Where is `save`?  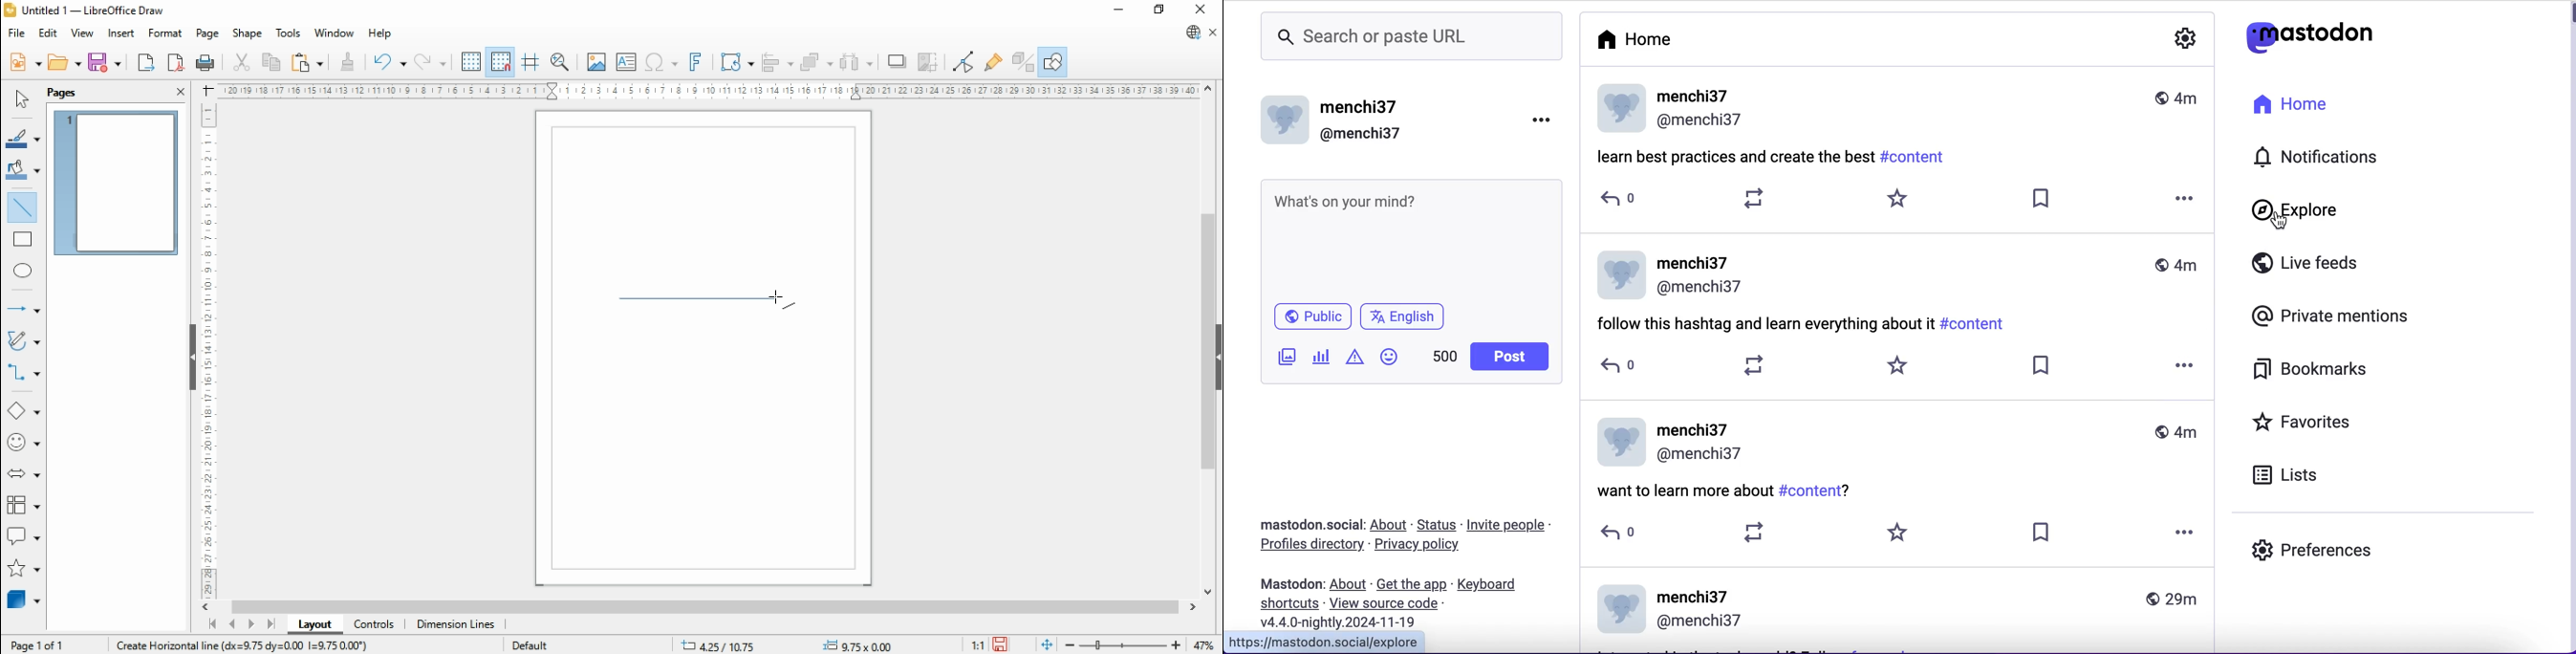 save is located at coordinates (2043, 532).